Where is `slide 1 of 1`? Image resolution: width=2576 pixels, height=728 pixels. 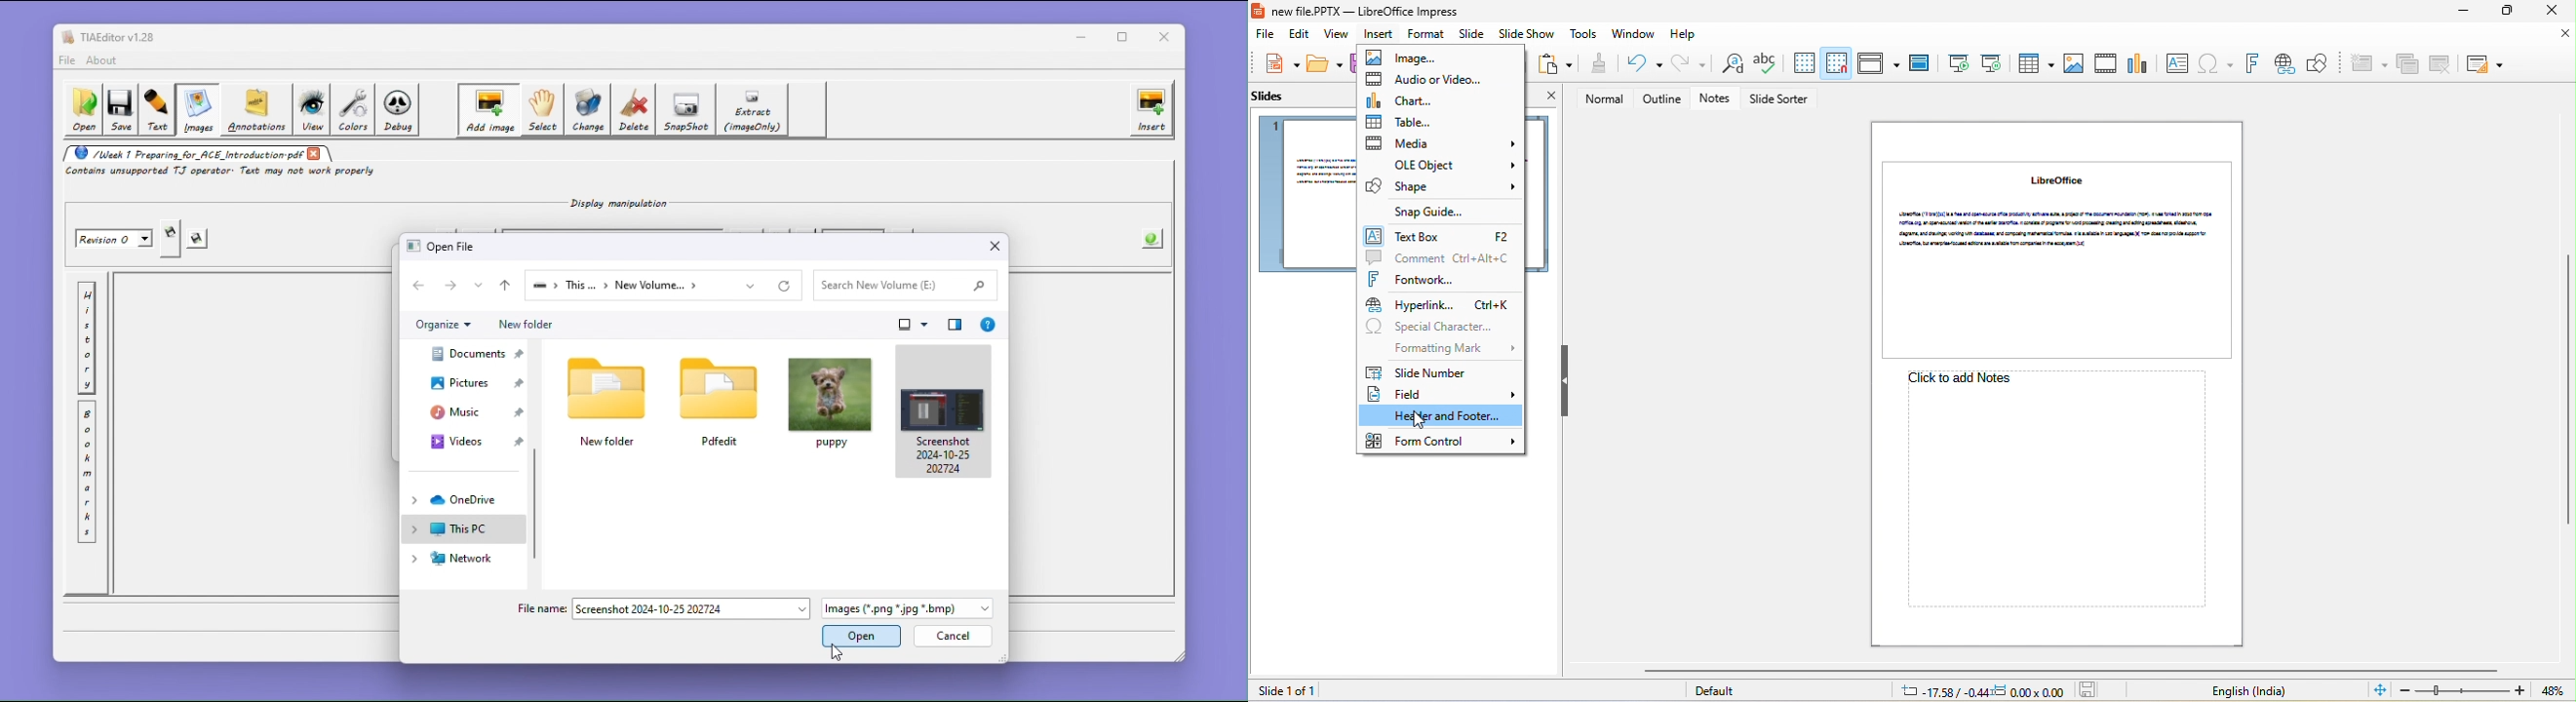 slide 1 of 1 is located at coordinates (1284, 690).